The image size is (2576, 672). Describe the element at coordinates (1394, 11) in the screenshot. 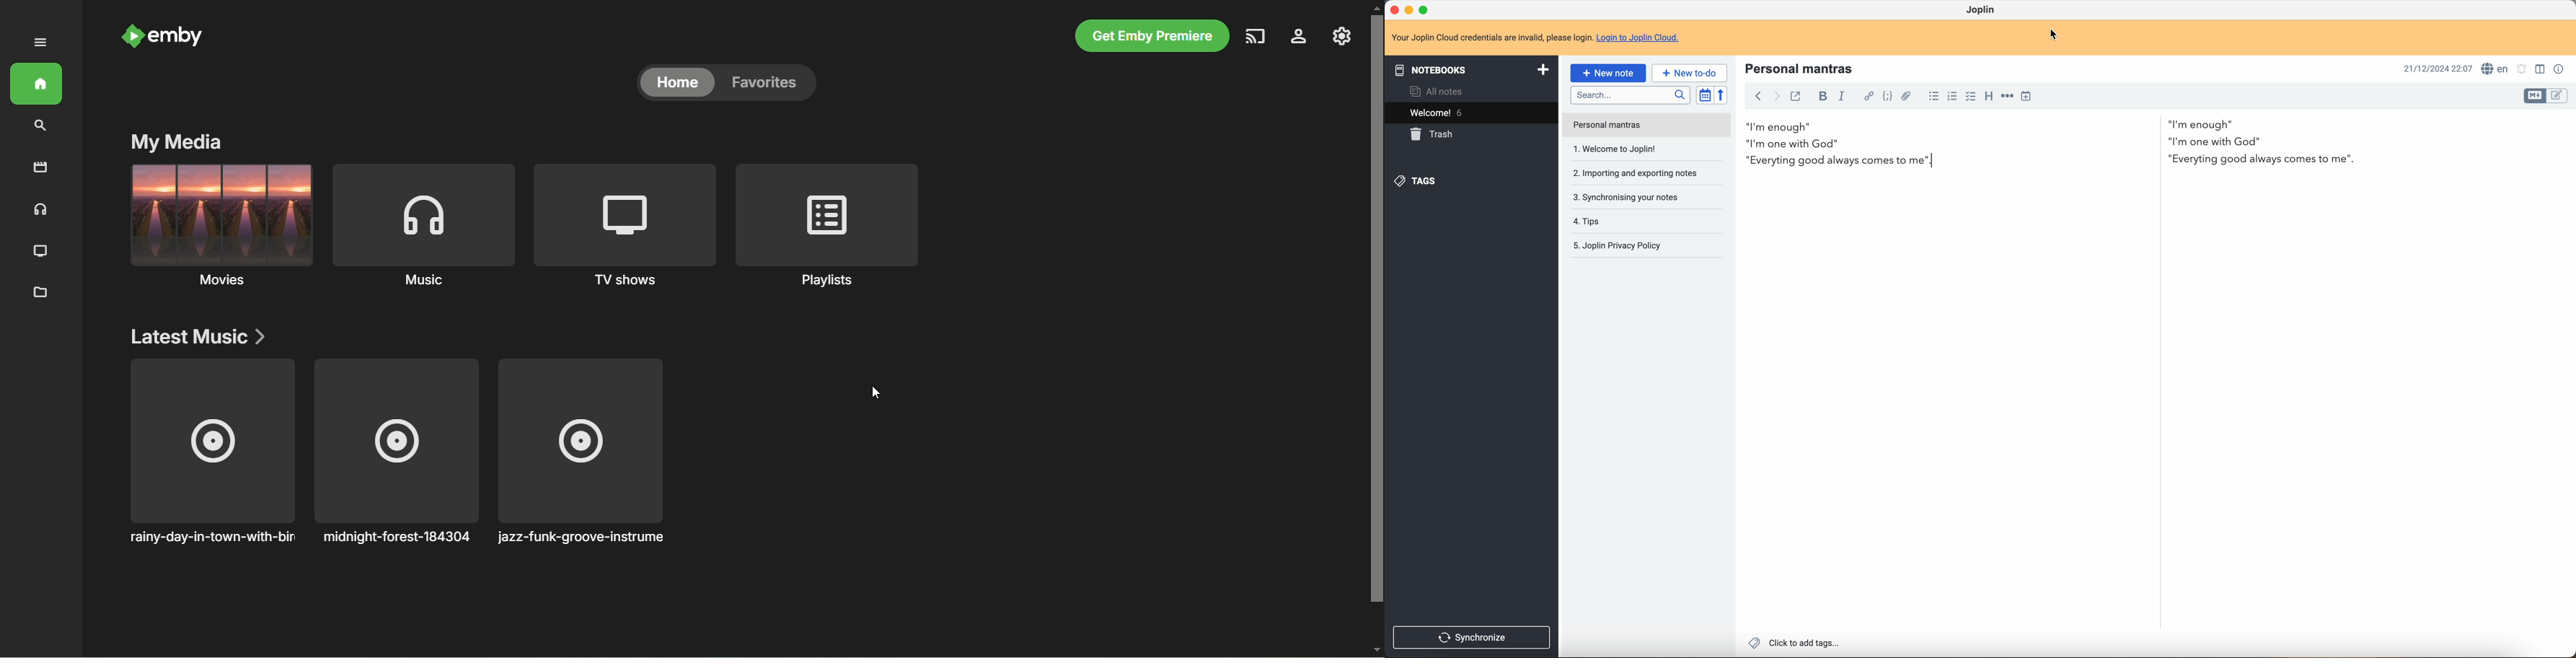

I see `close program` at that location.